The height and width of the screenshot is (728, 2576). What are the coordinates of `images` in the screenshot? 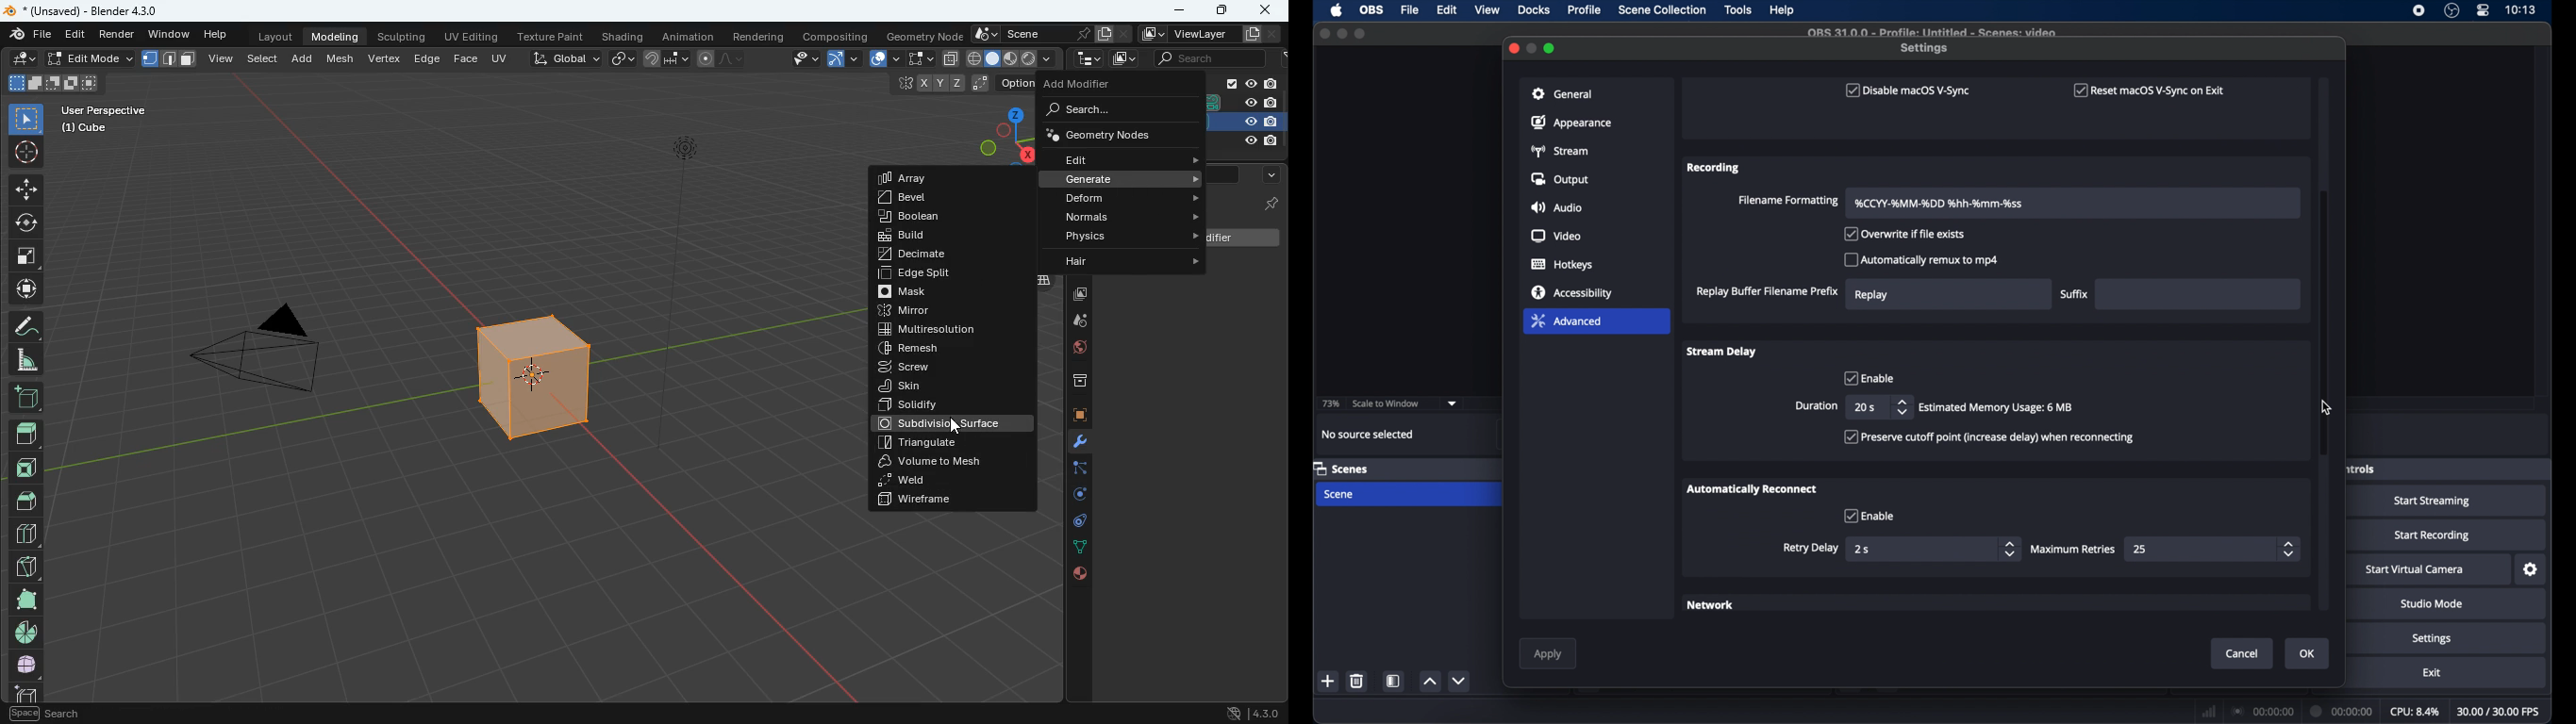 It's located at (1123, 58).